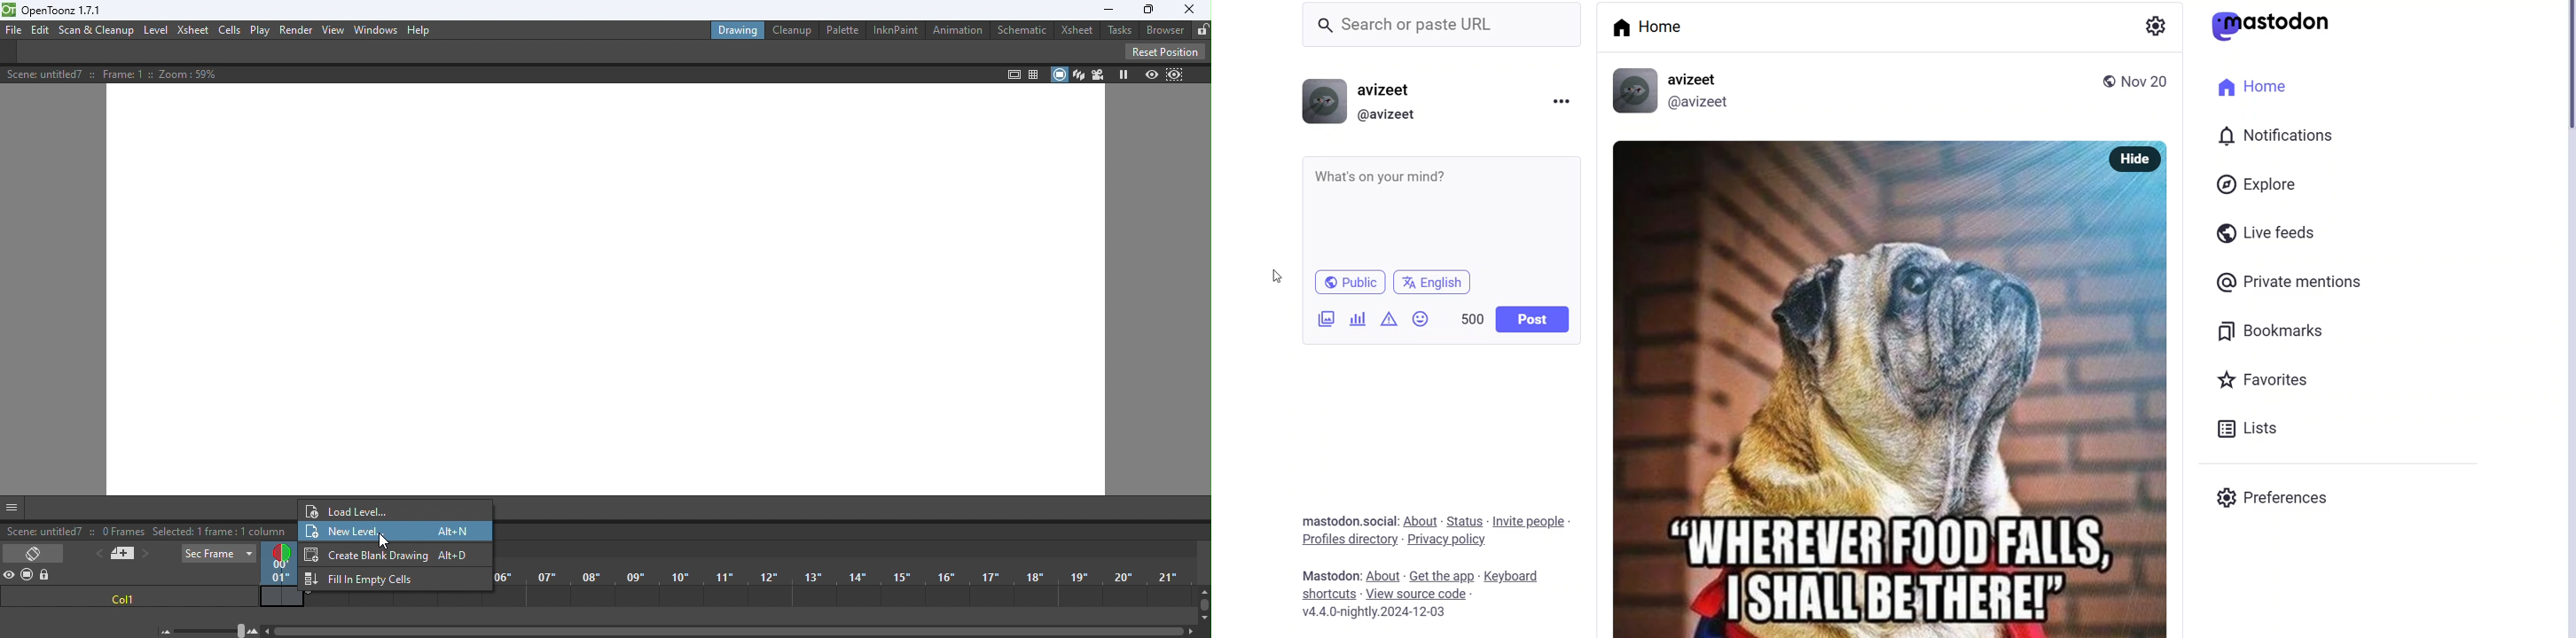  What do you see at coordinates (1422, 594) in the screenshot?
I see `view source code` at bounding box center [1422, 594].